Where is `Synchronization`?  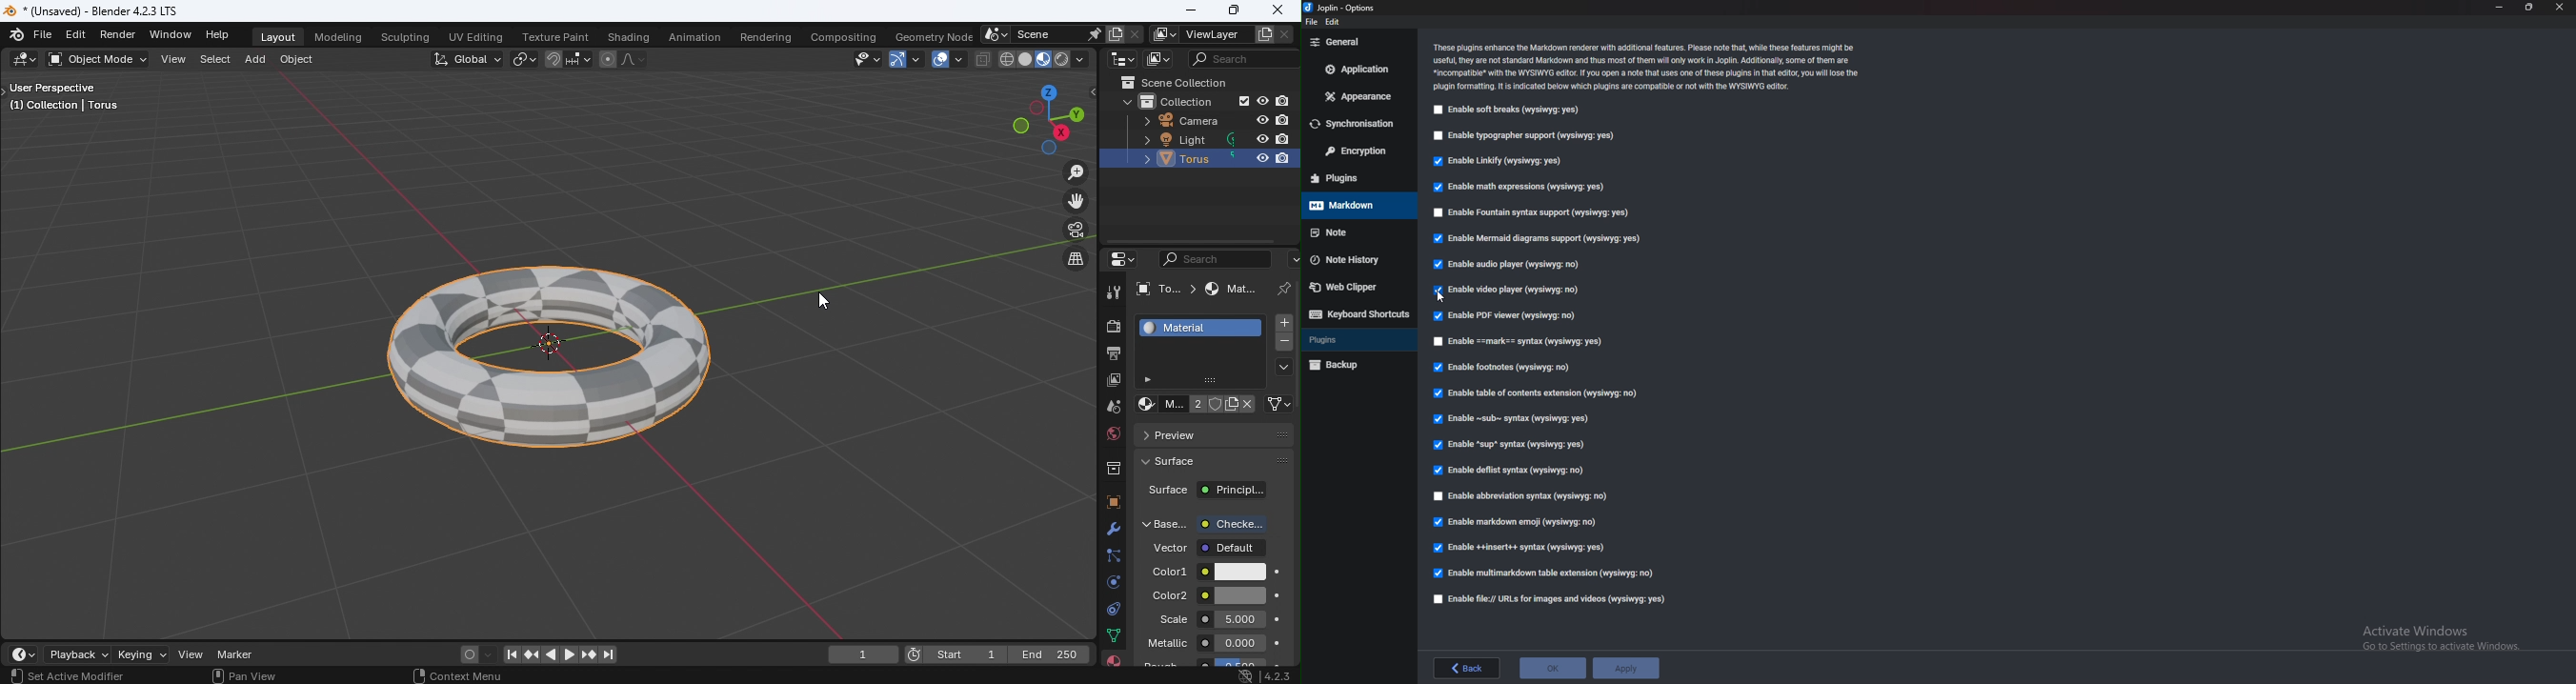
Synchronization is located at coordinates (1357, 125).